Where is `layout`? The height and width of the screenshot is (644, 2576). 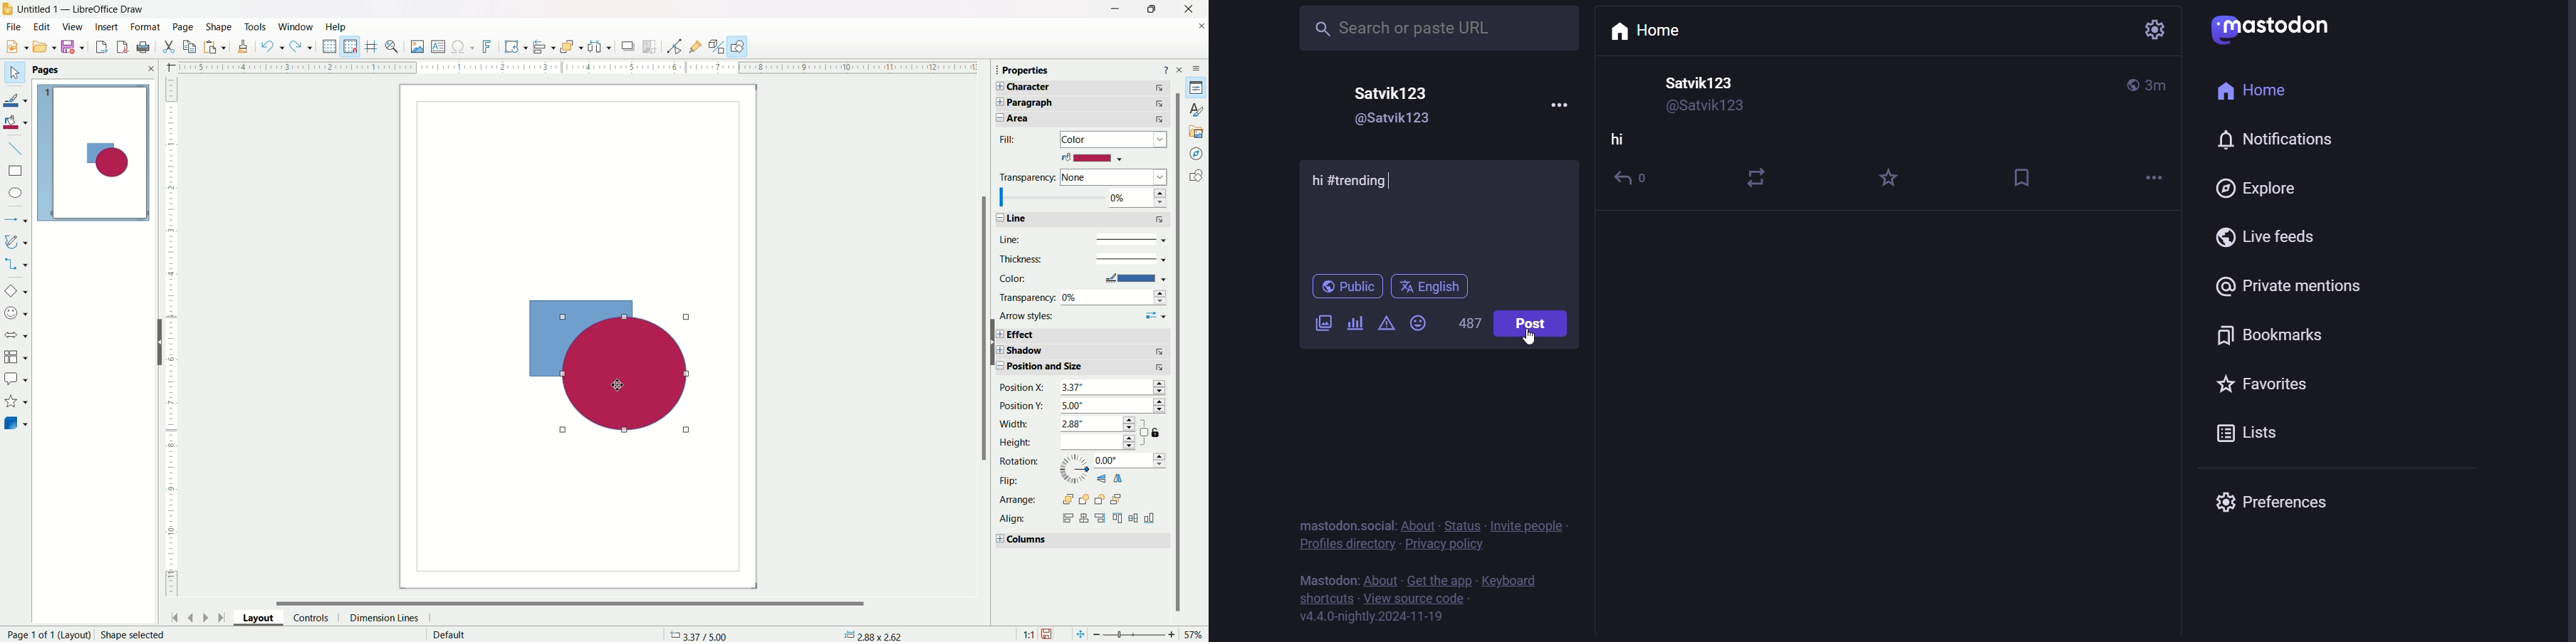 layout is located at coordinates (254, 617).